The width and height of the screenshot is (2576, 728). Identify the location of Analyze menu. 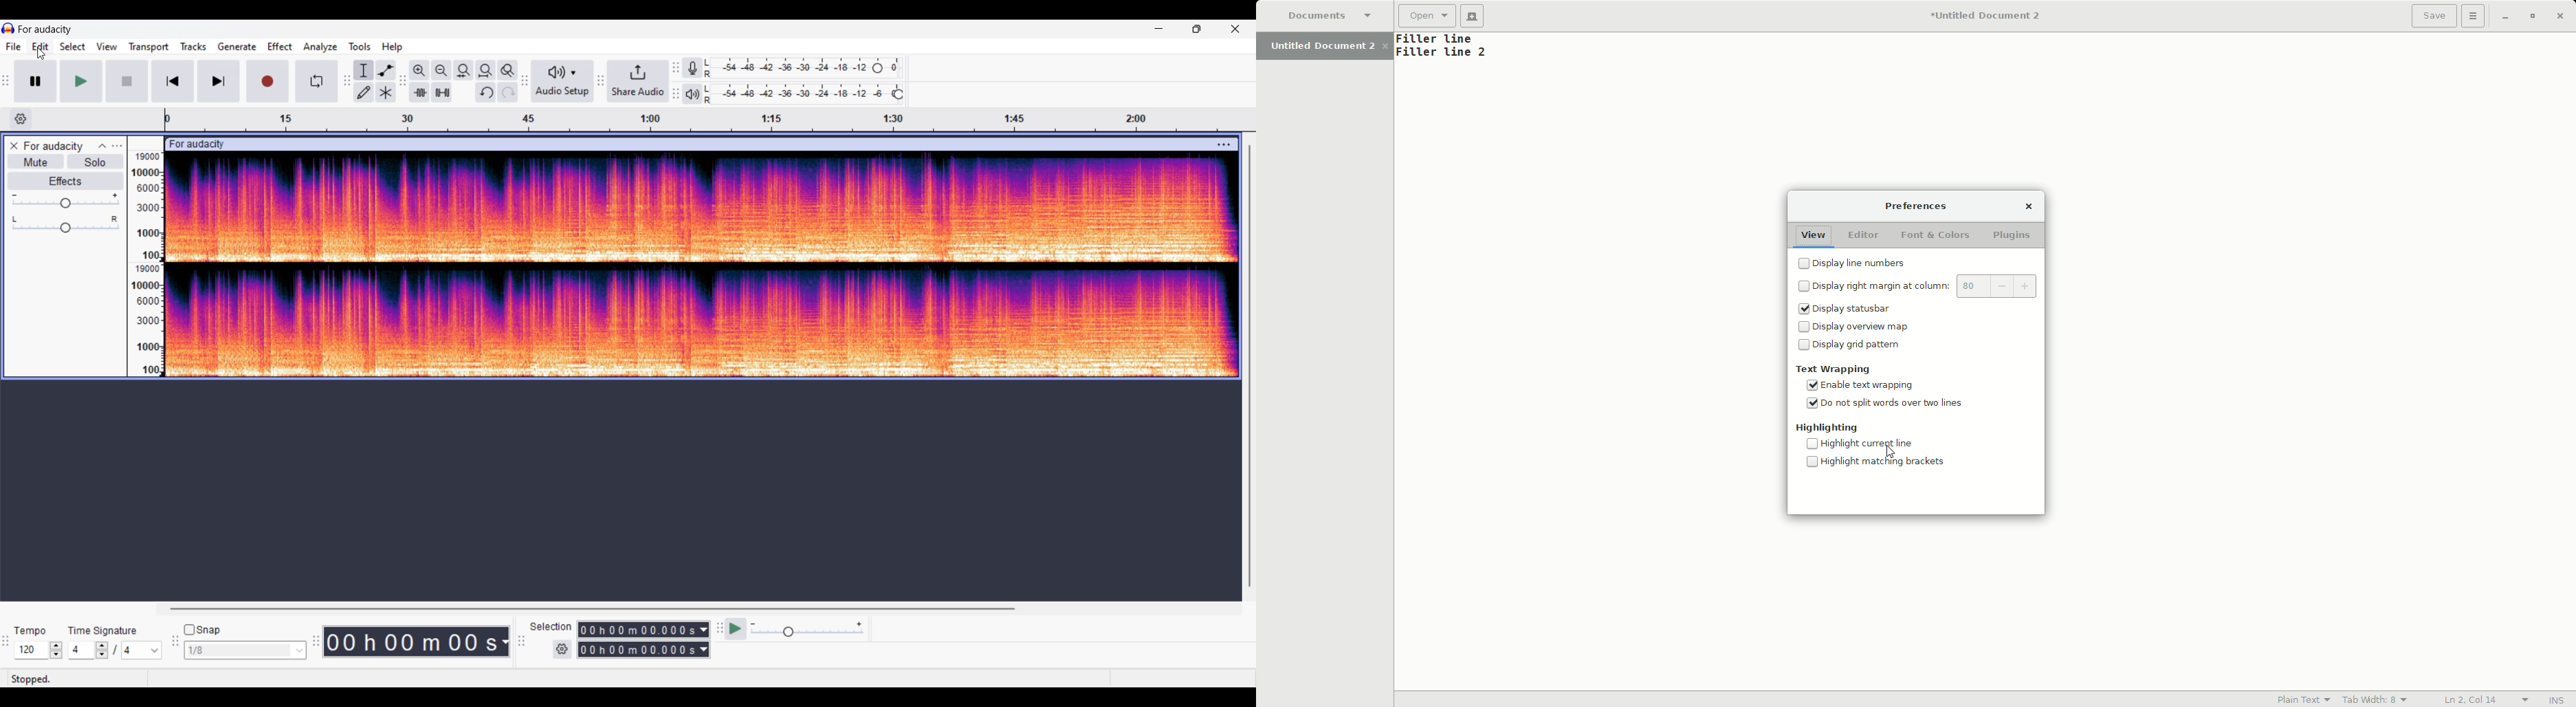
(321, 48).